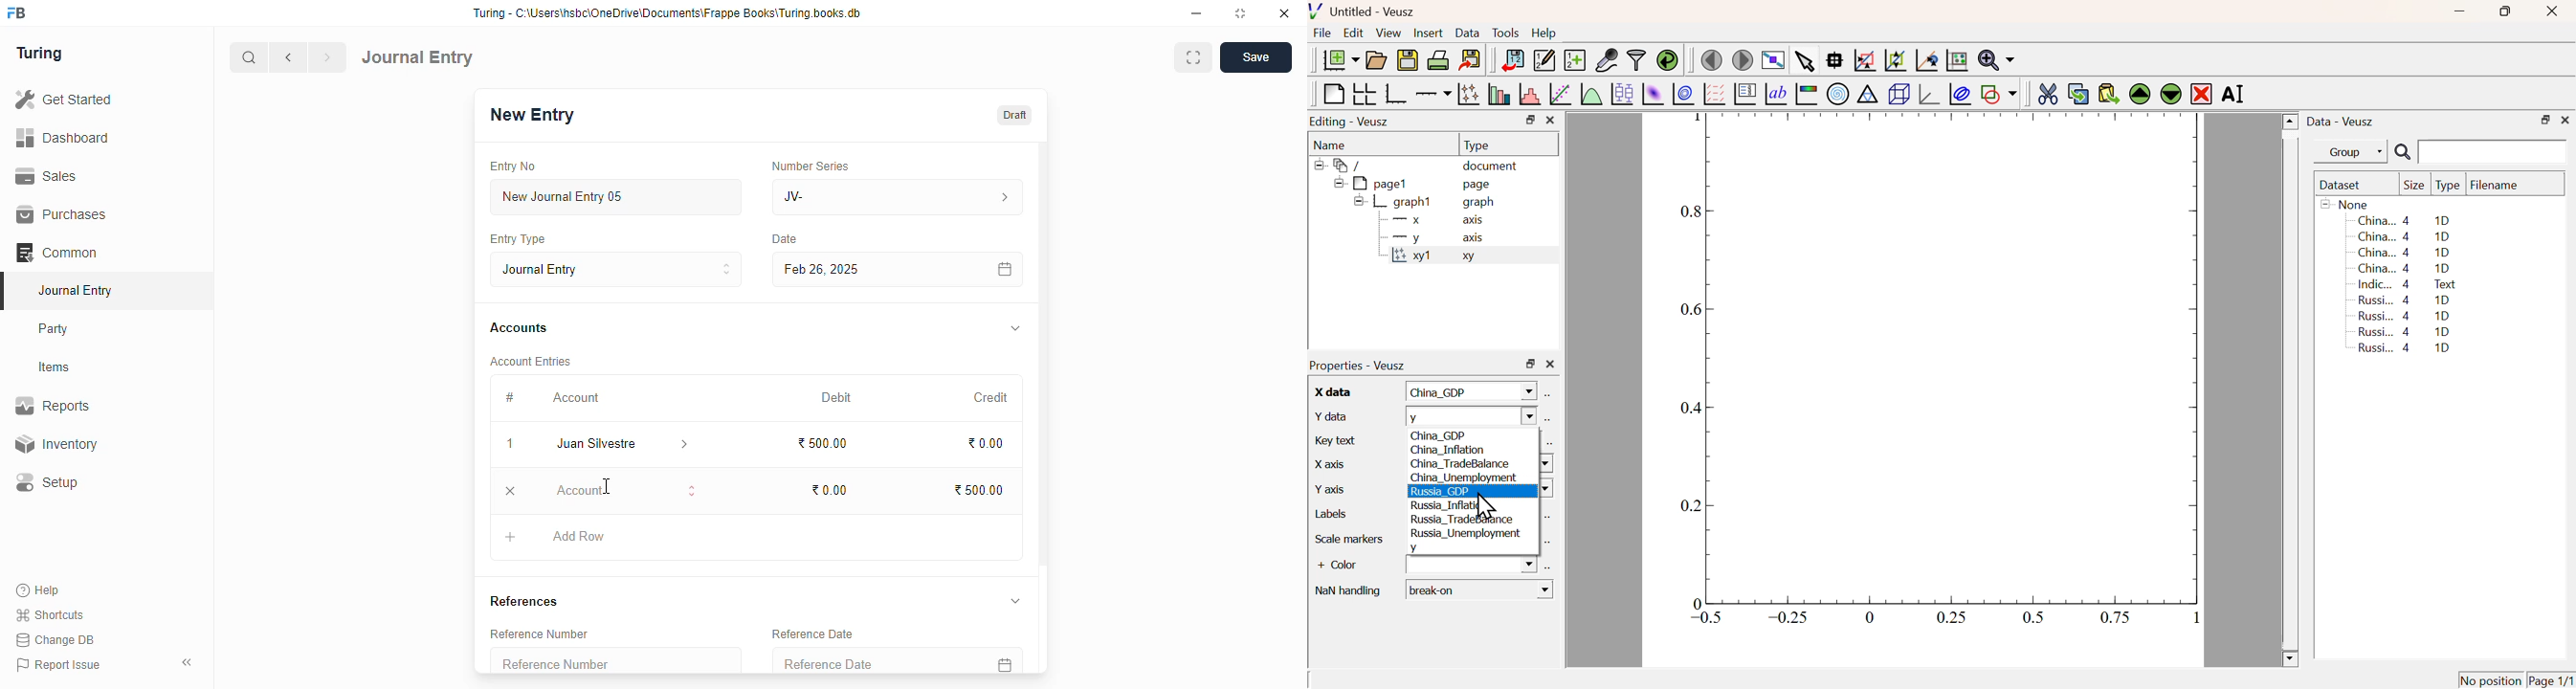 The width and height of the screenshot is (2576, 700). I want to click on number series, so click(810, 166).